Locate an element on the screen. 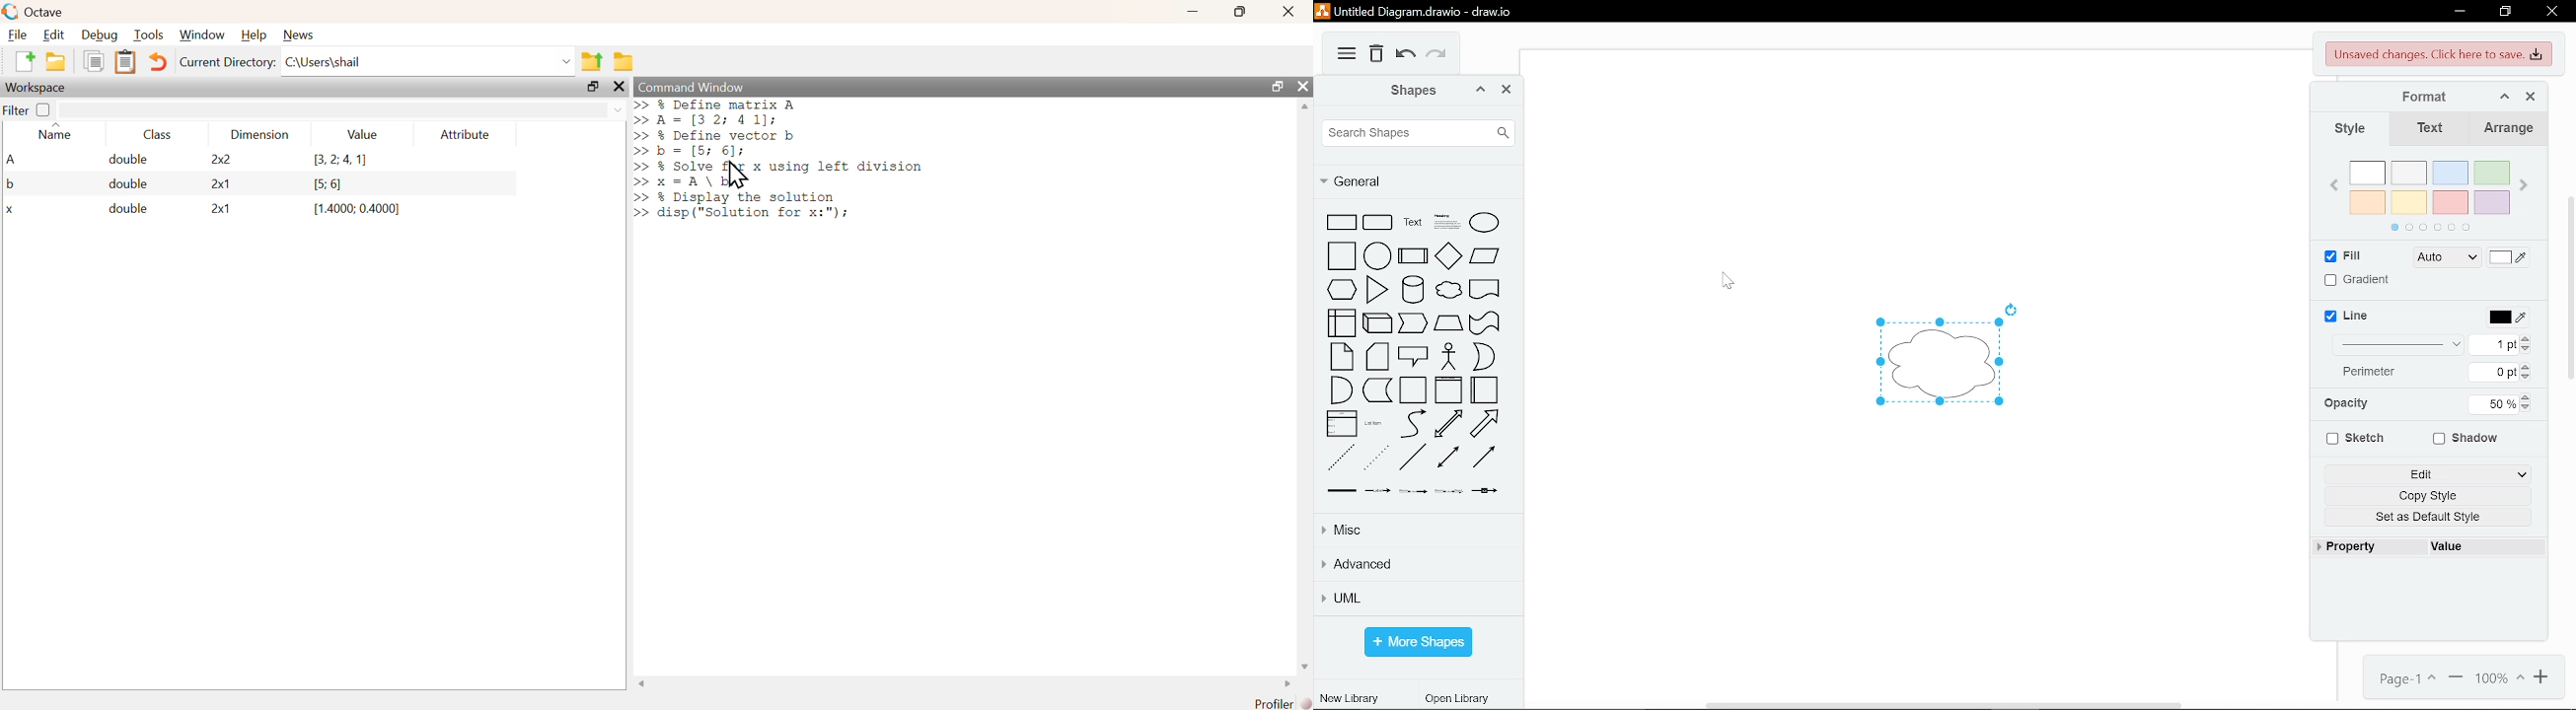  redo is located at coordinates (1437, 56).